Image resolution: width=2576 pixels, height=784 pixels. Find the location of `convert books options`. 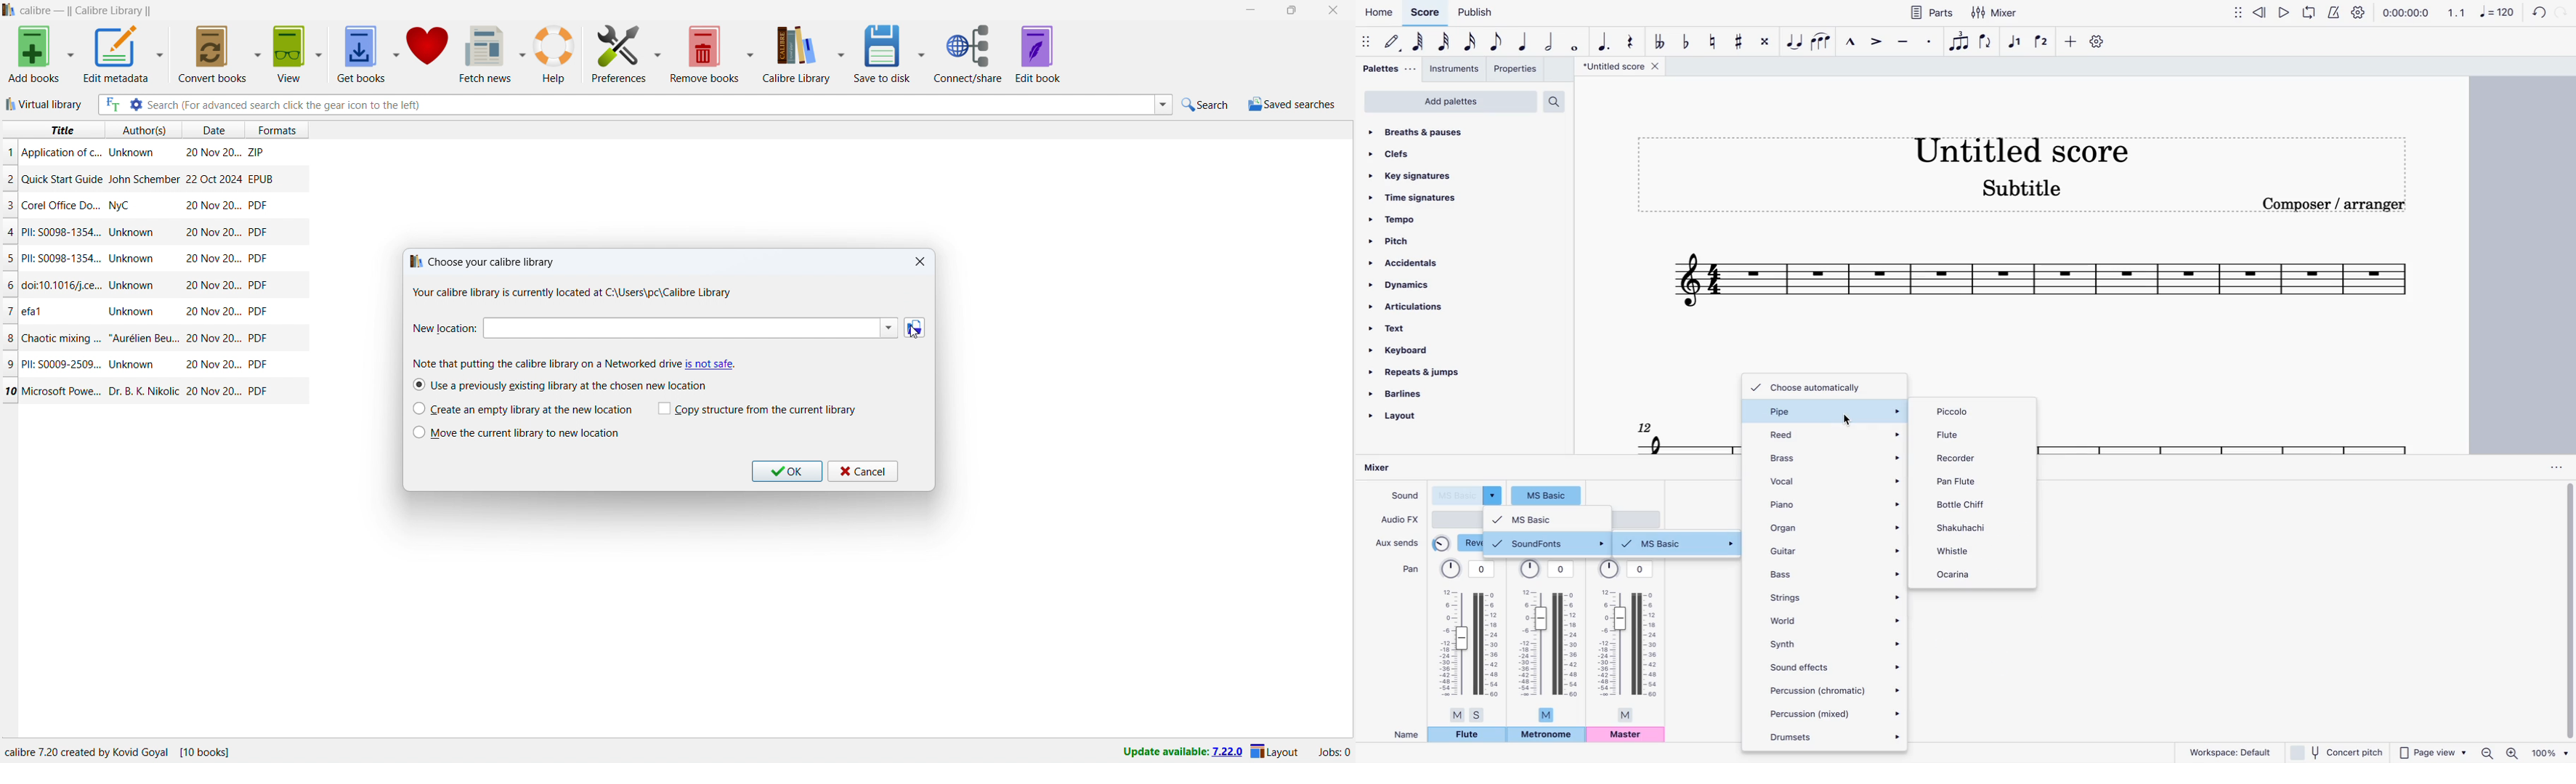

convert books options is located at coordinates (258, 52).